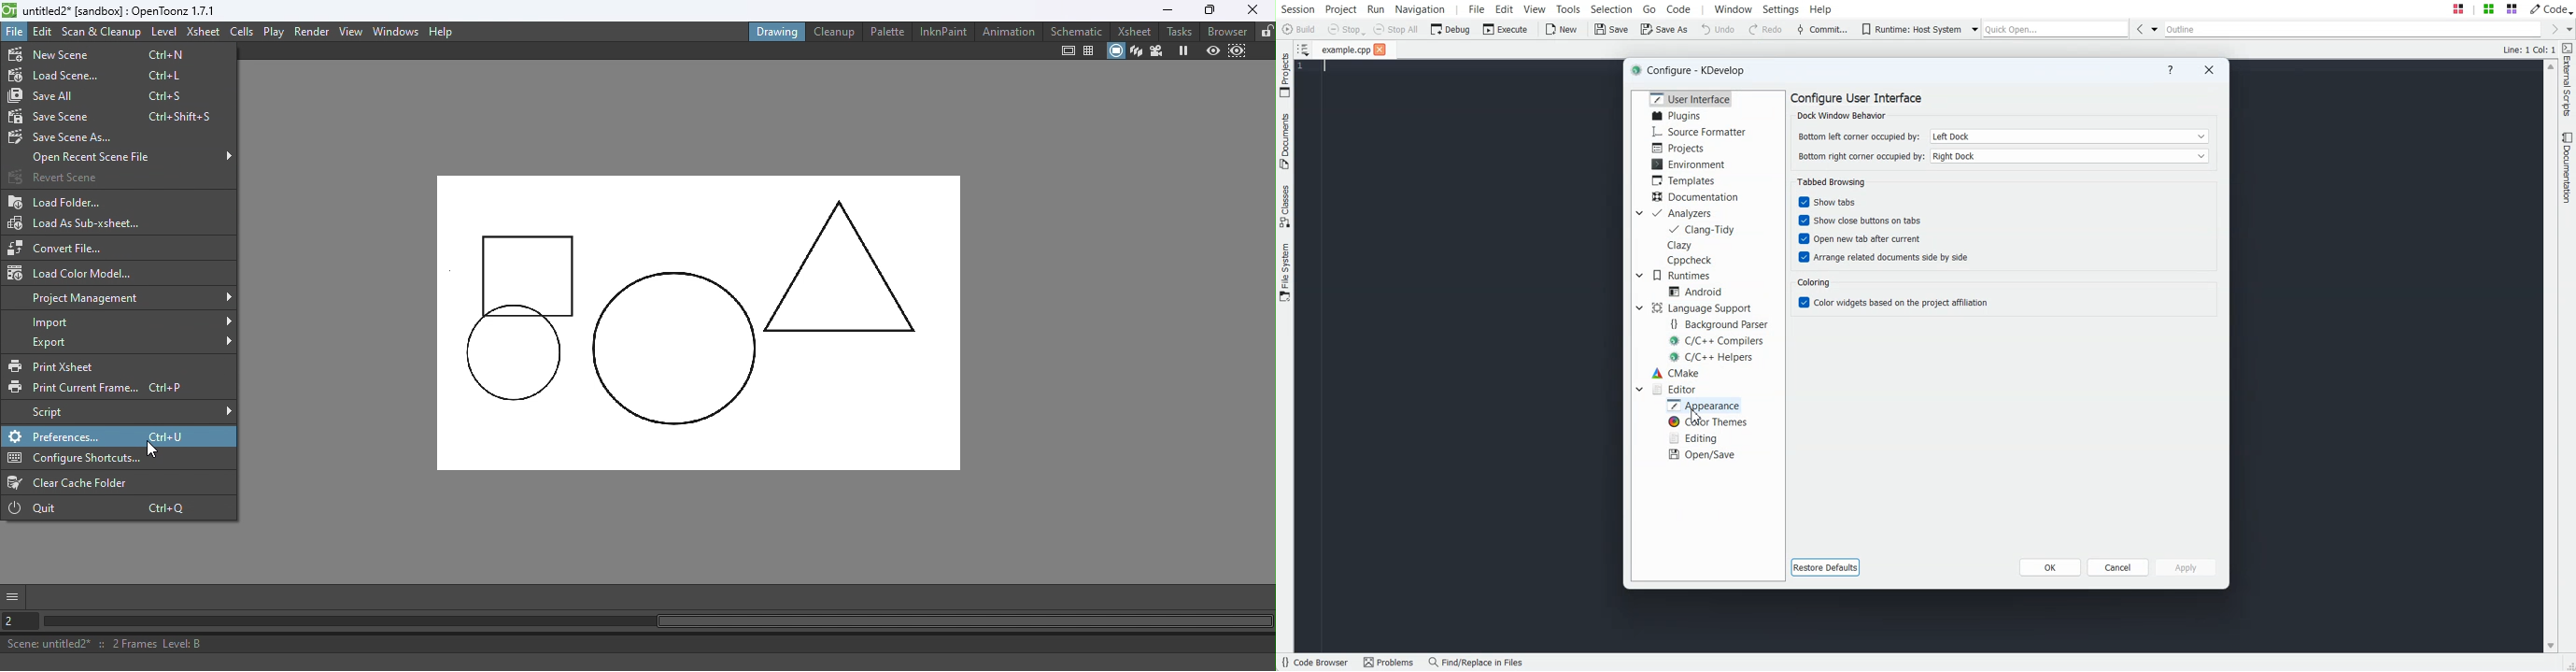 Image resolution: width=2576 pixels, height=672 pixels. I want to click on Export, so click(135, 341).